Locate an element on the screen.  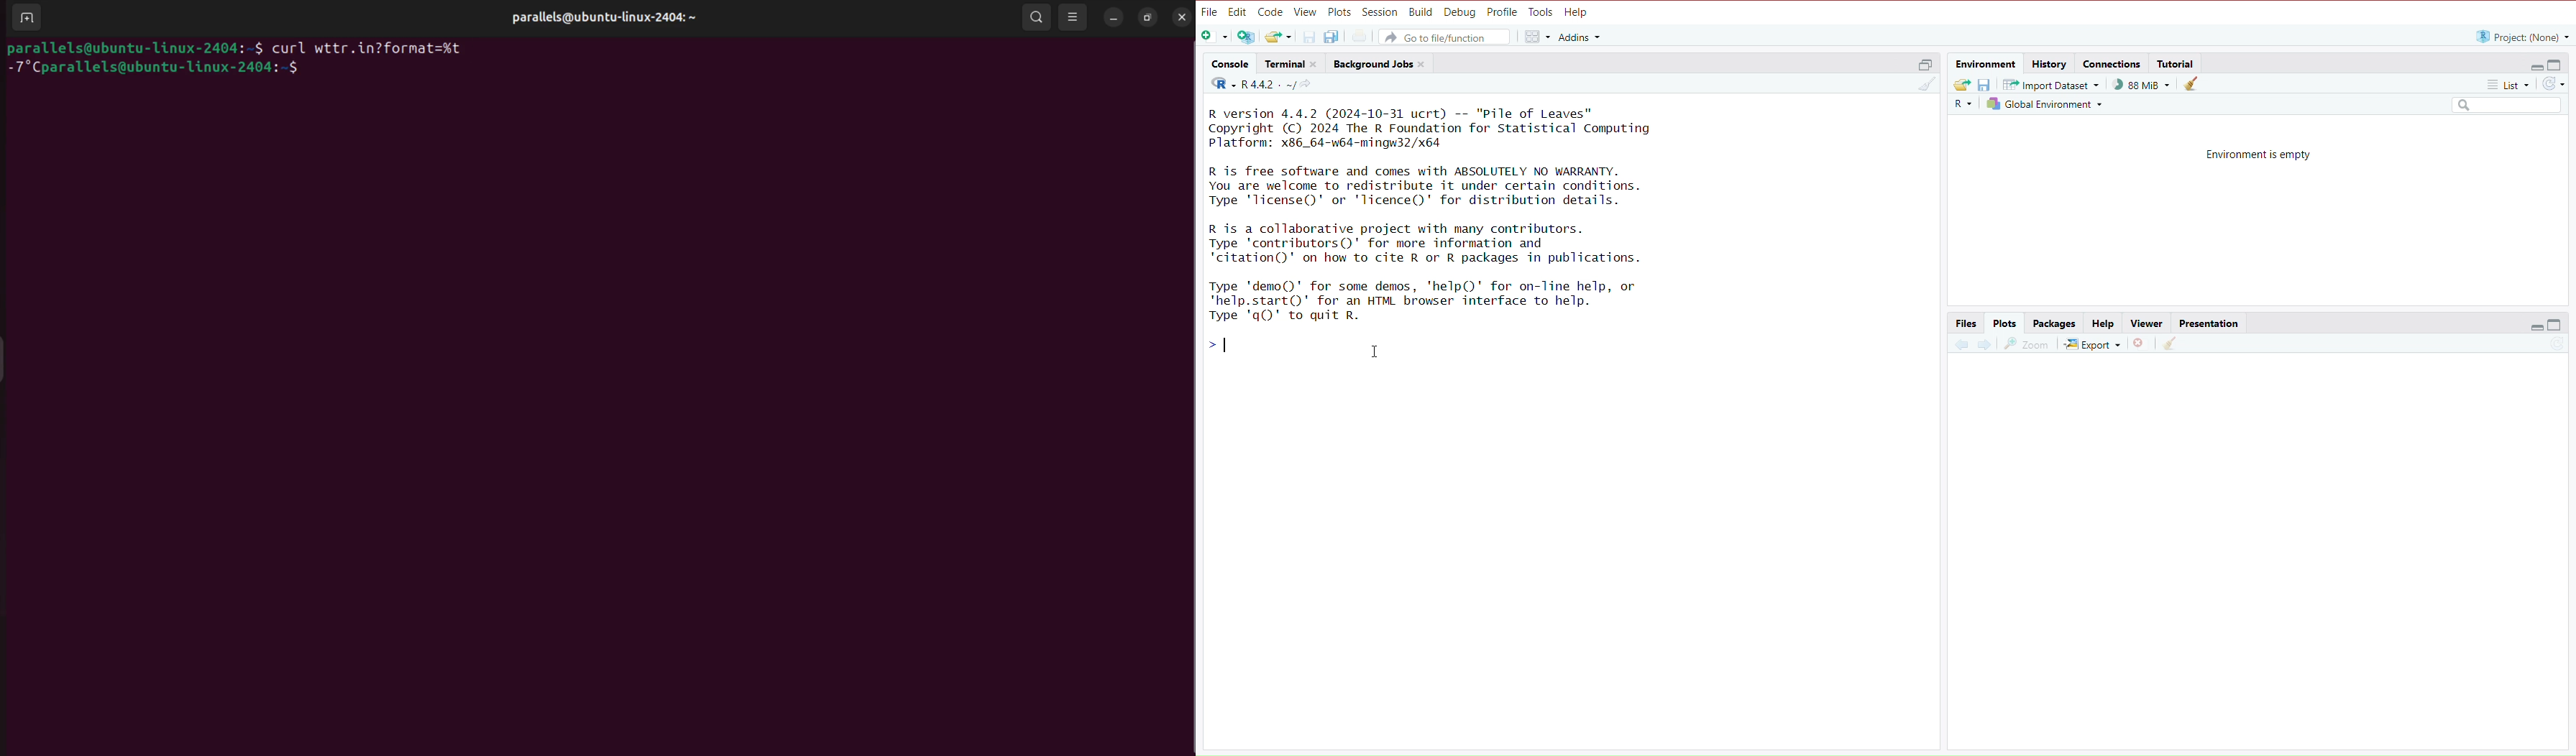
List is located at coordinates (2508, 83).